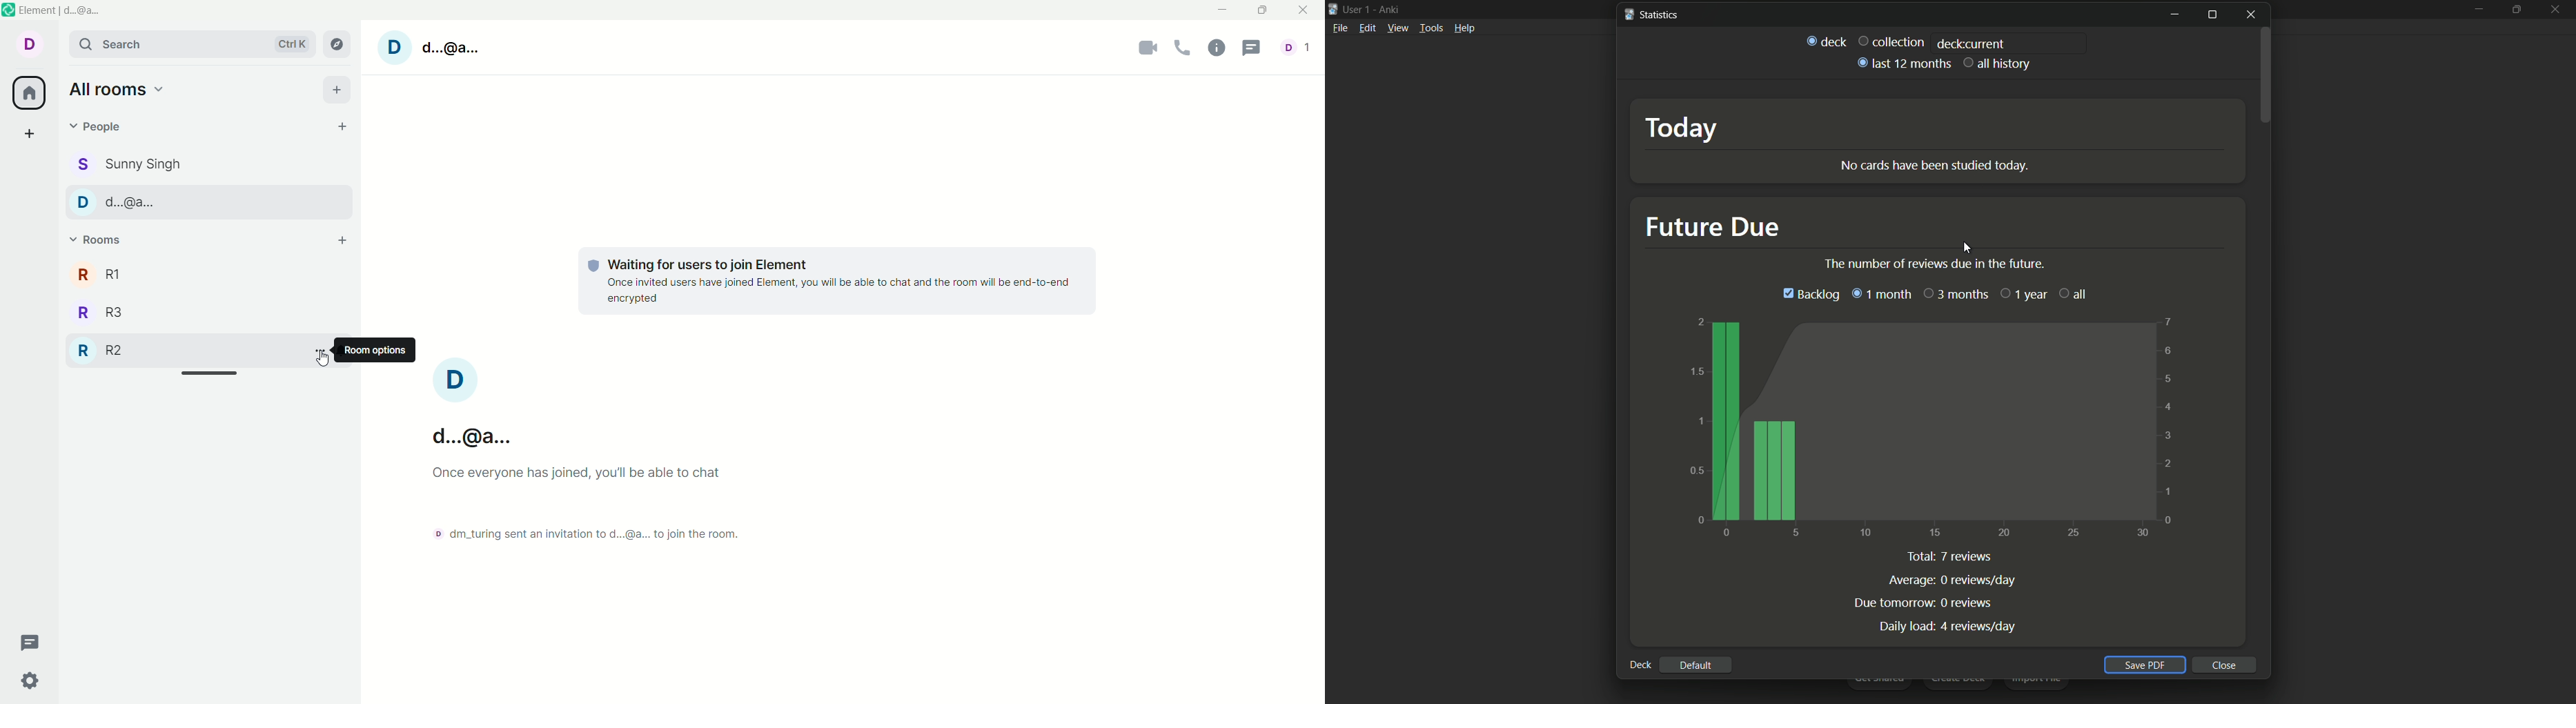 This screenshot has height=728, width=2576. Describe the element at coordinates (1227, 9) in the screenshot. I see `minimize` at that location.